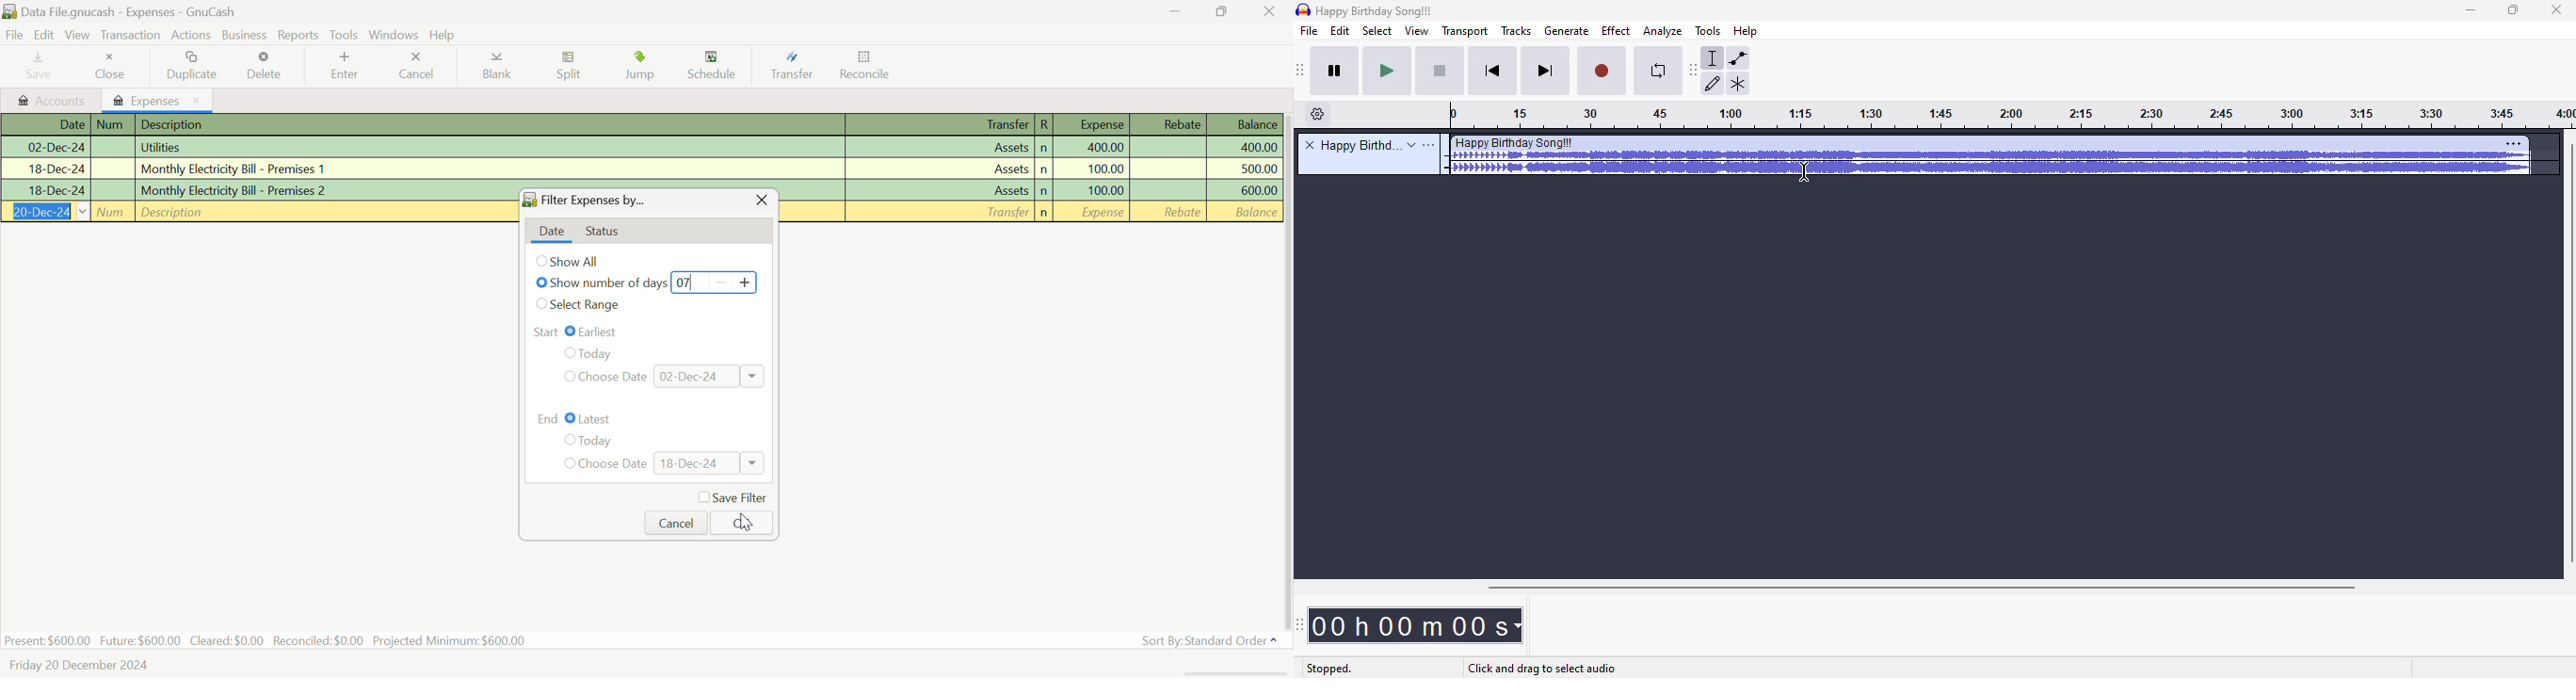 The height and width of the screenshot is (700, 2576). What do you see at coordinates (497, 67) in the screenshot?
I see `Blank` at bounding box center [497, 67].